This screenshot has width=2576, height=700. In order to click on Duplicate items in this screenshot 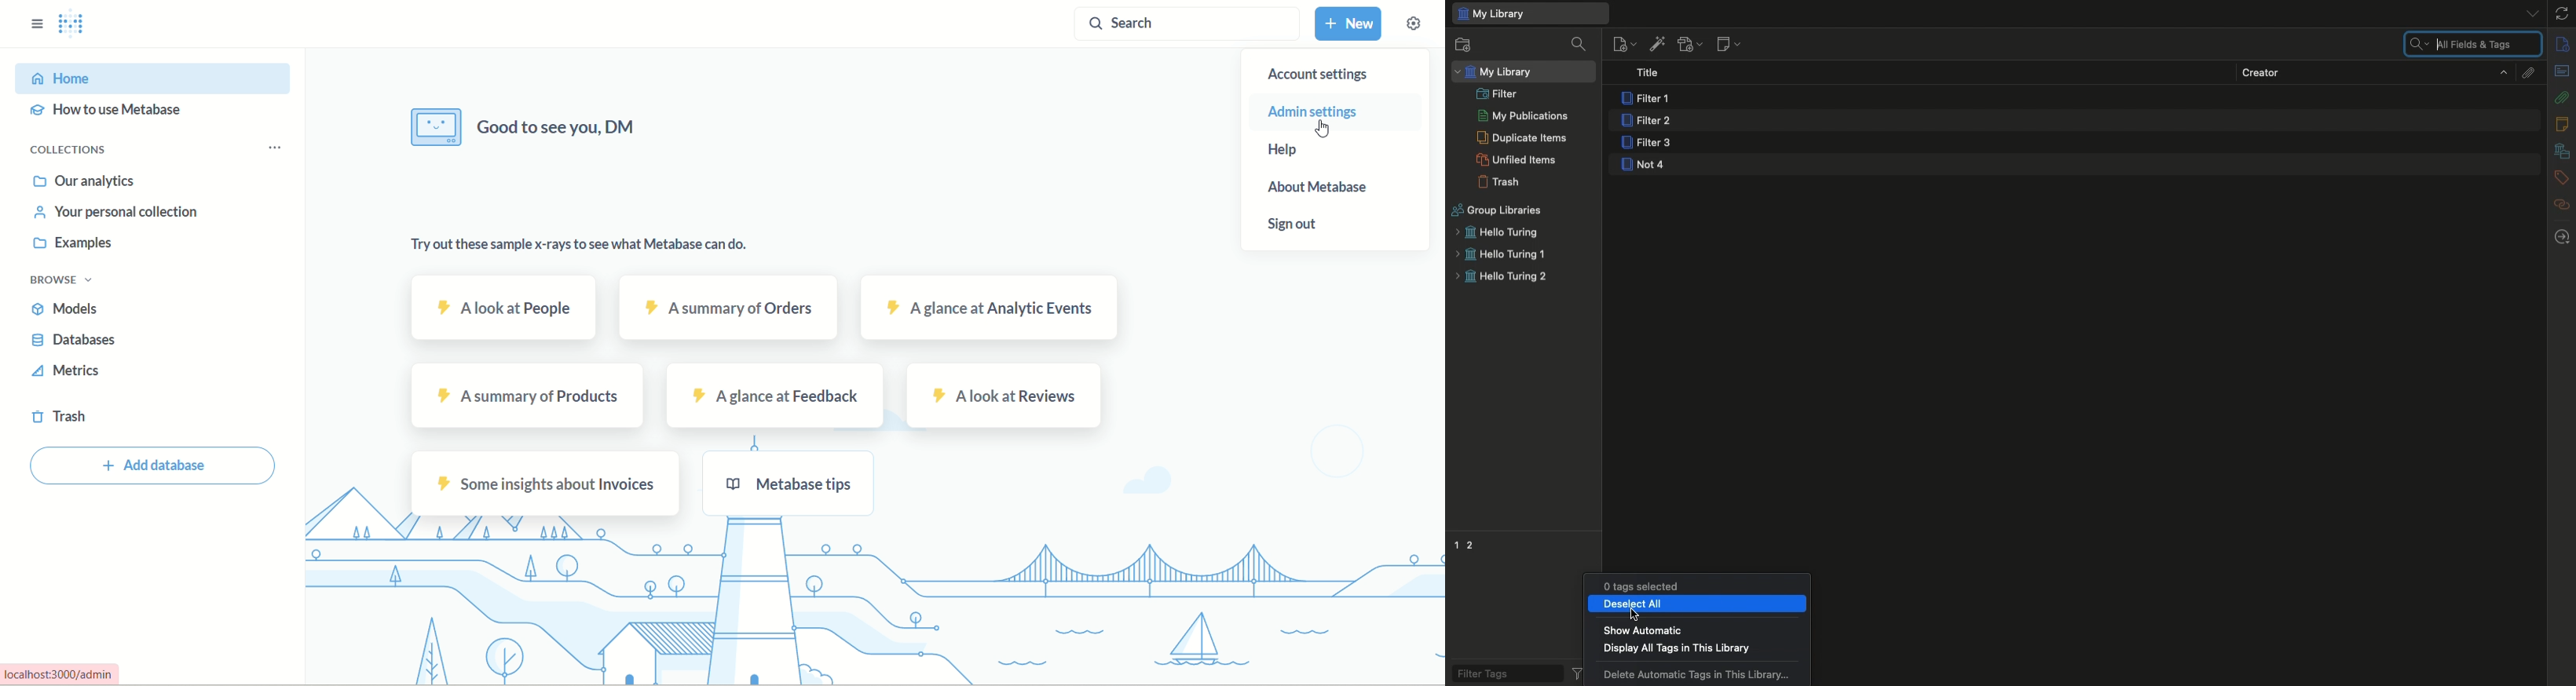, I will do `click(1522, 137)`.